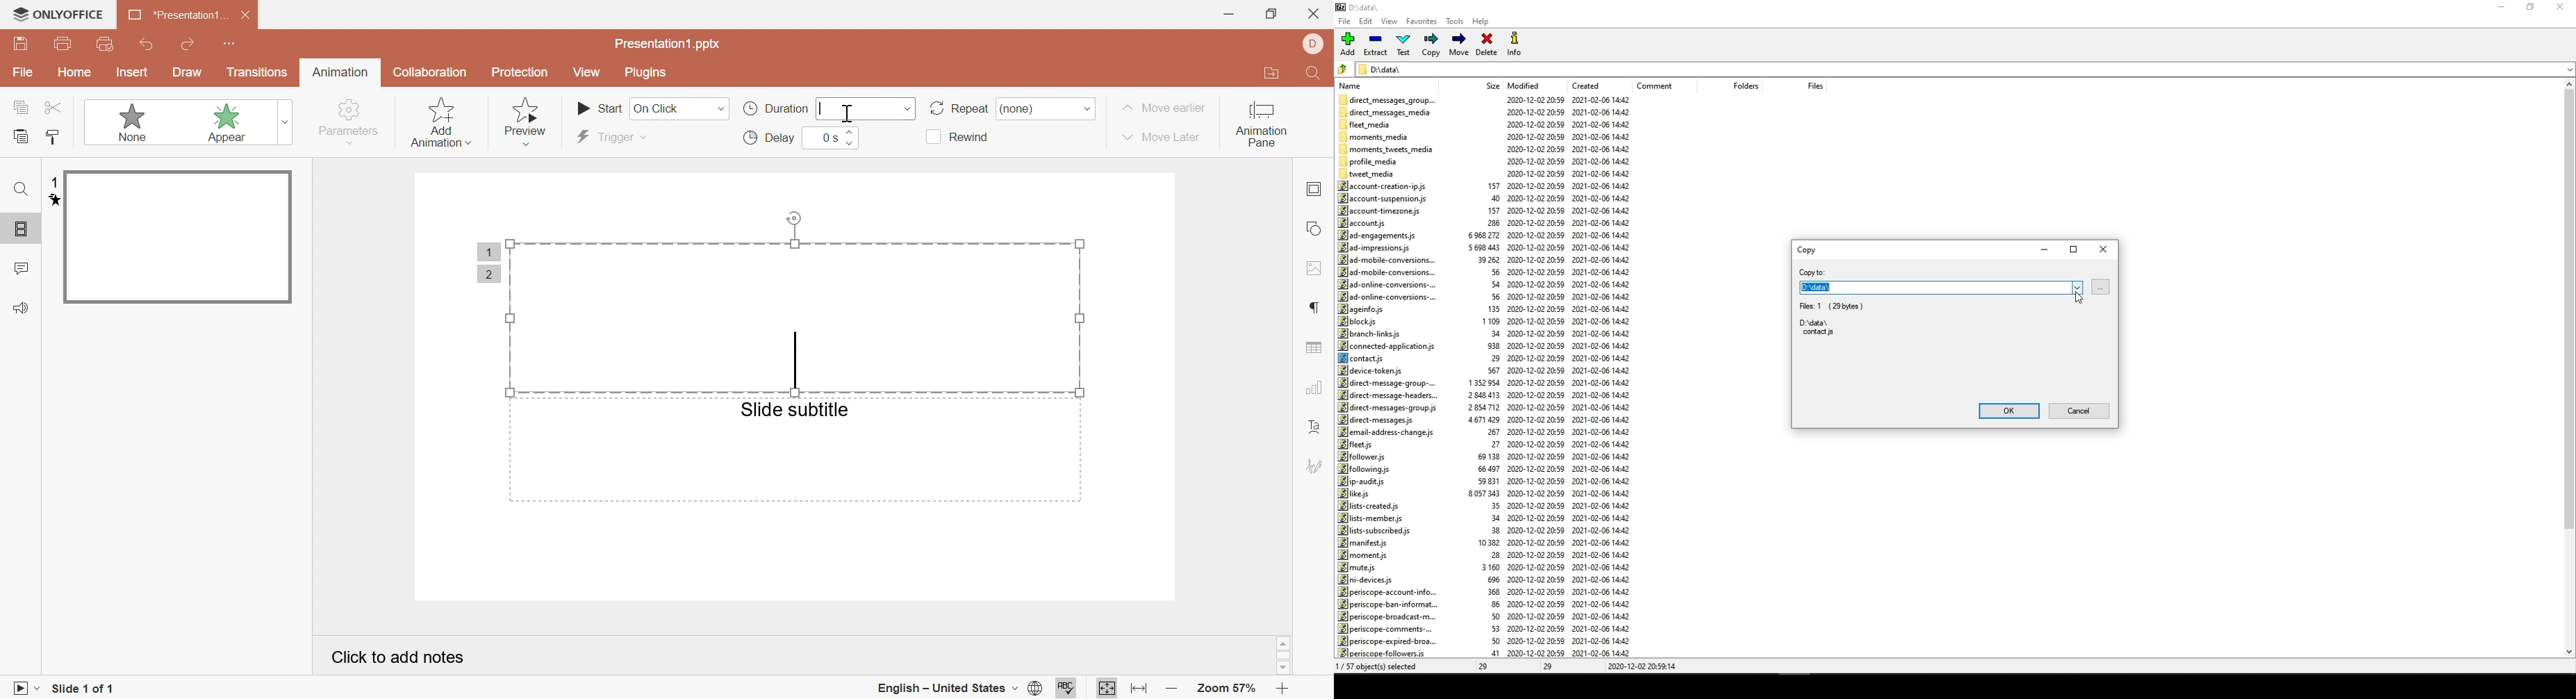  Describe the element at coordinates (1829, 306) in the screenshot. I see `Fies: 1 (29bytes)` at that location.